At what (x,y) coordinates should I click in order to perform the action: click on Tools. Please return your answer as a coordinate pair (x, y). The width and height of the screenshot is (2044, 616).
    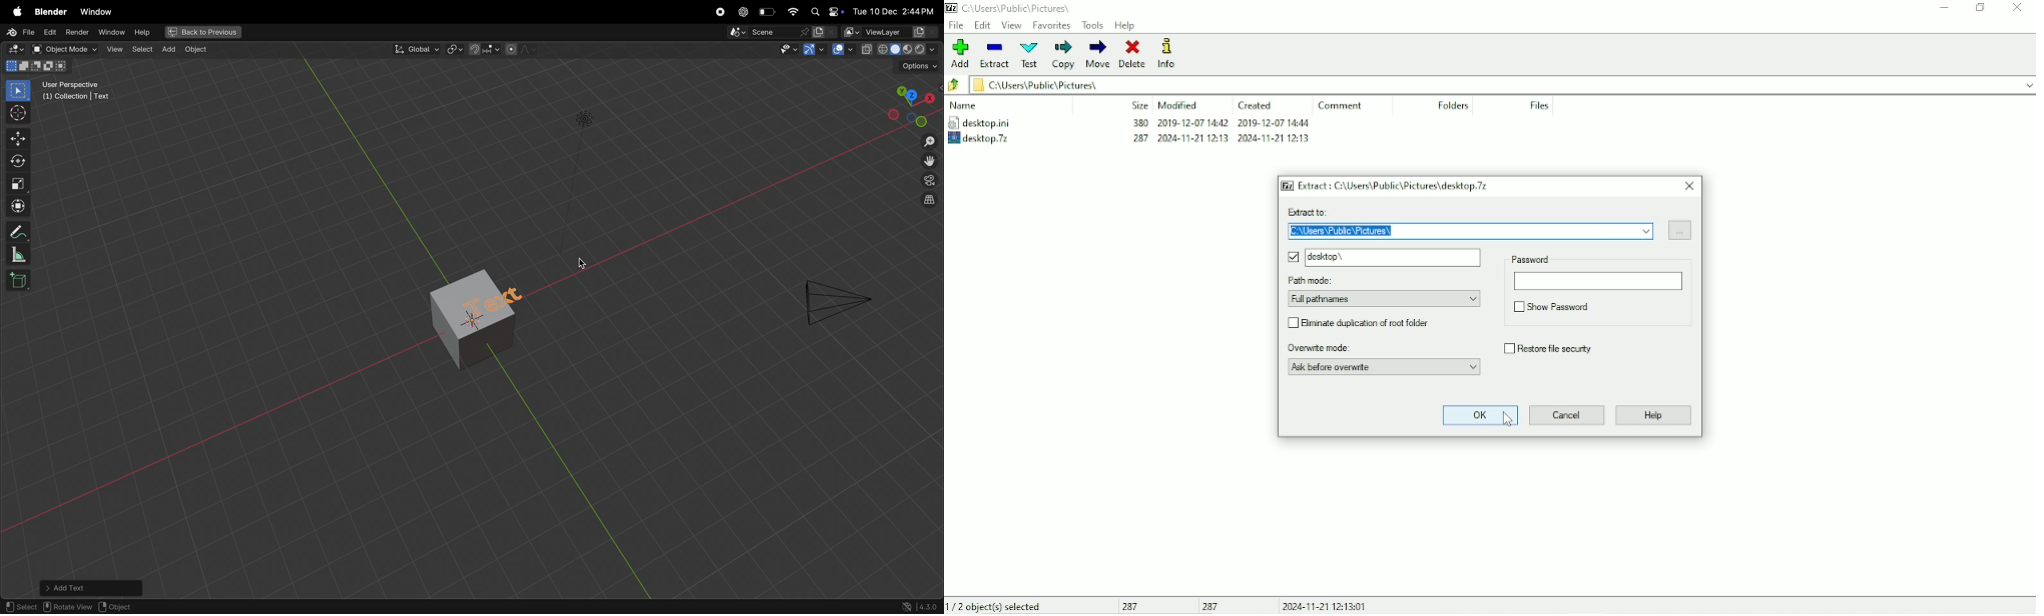
    Looking at the image, I should click on (1093, 26).